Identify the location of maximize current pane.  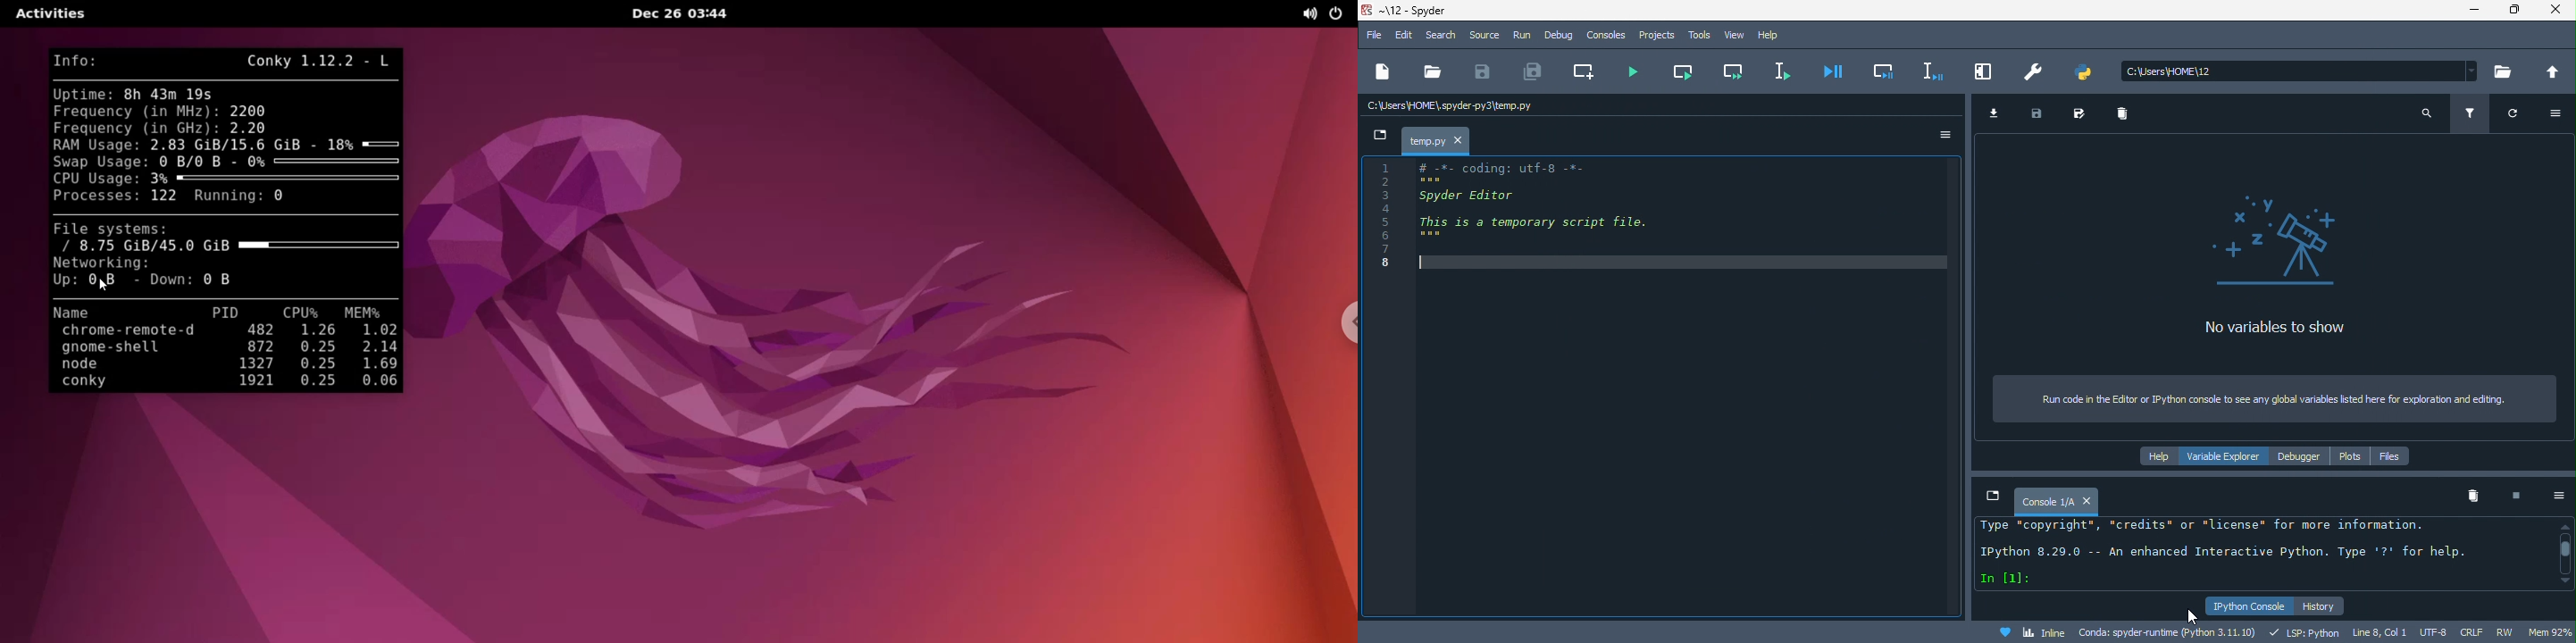
(1986, 71).